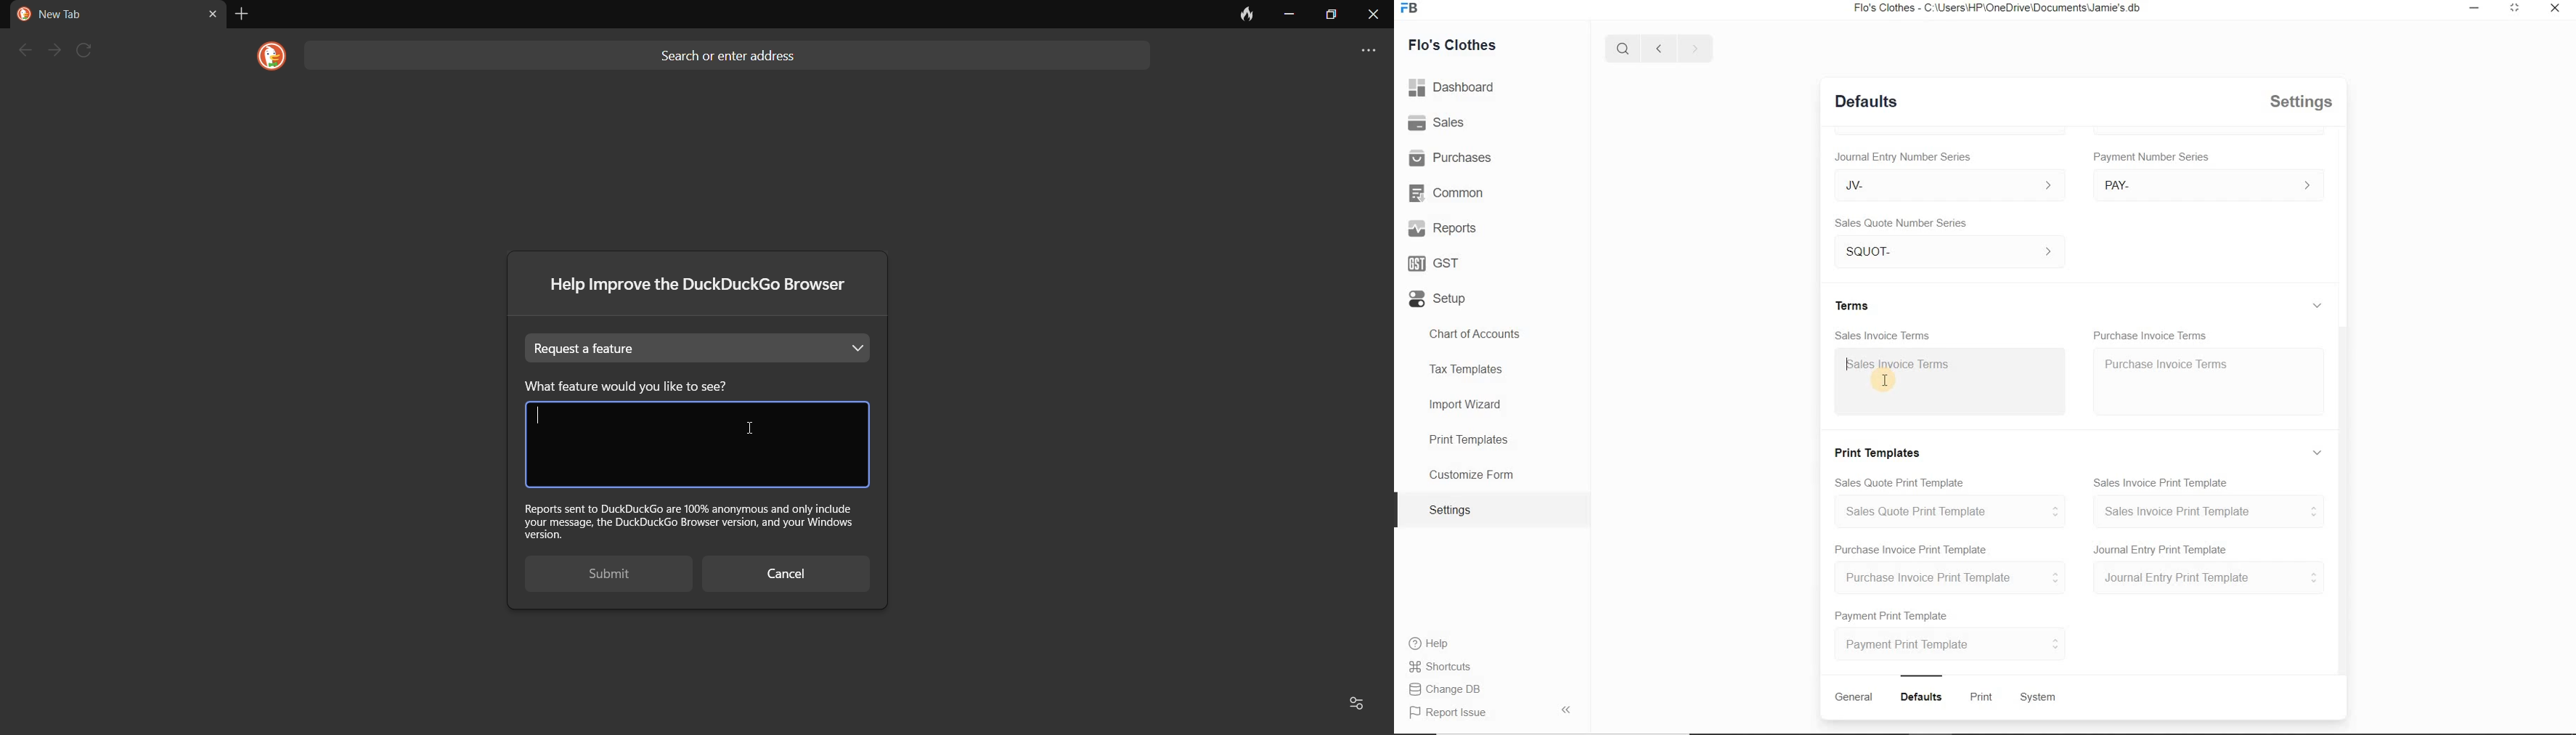 This screenshot has width=2576, height=756. I want to click on FB logo, so click(1414, 8).